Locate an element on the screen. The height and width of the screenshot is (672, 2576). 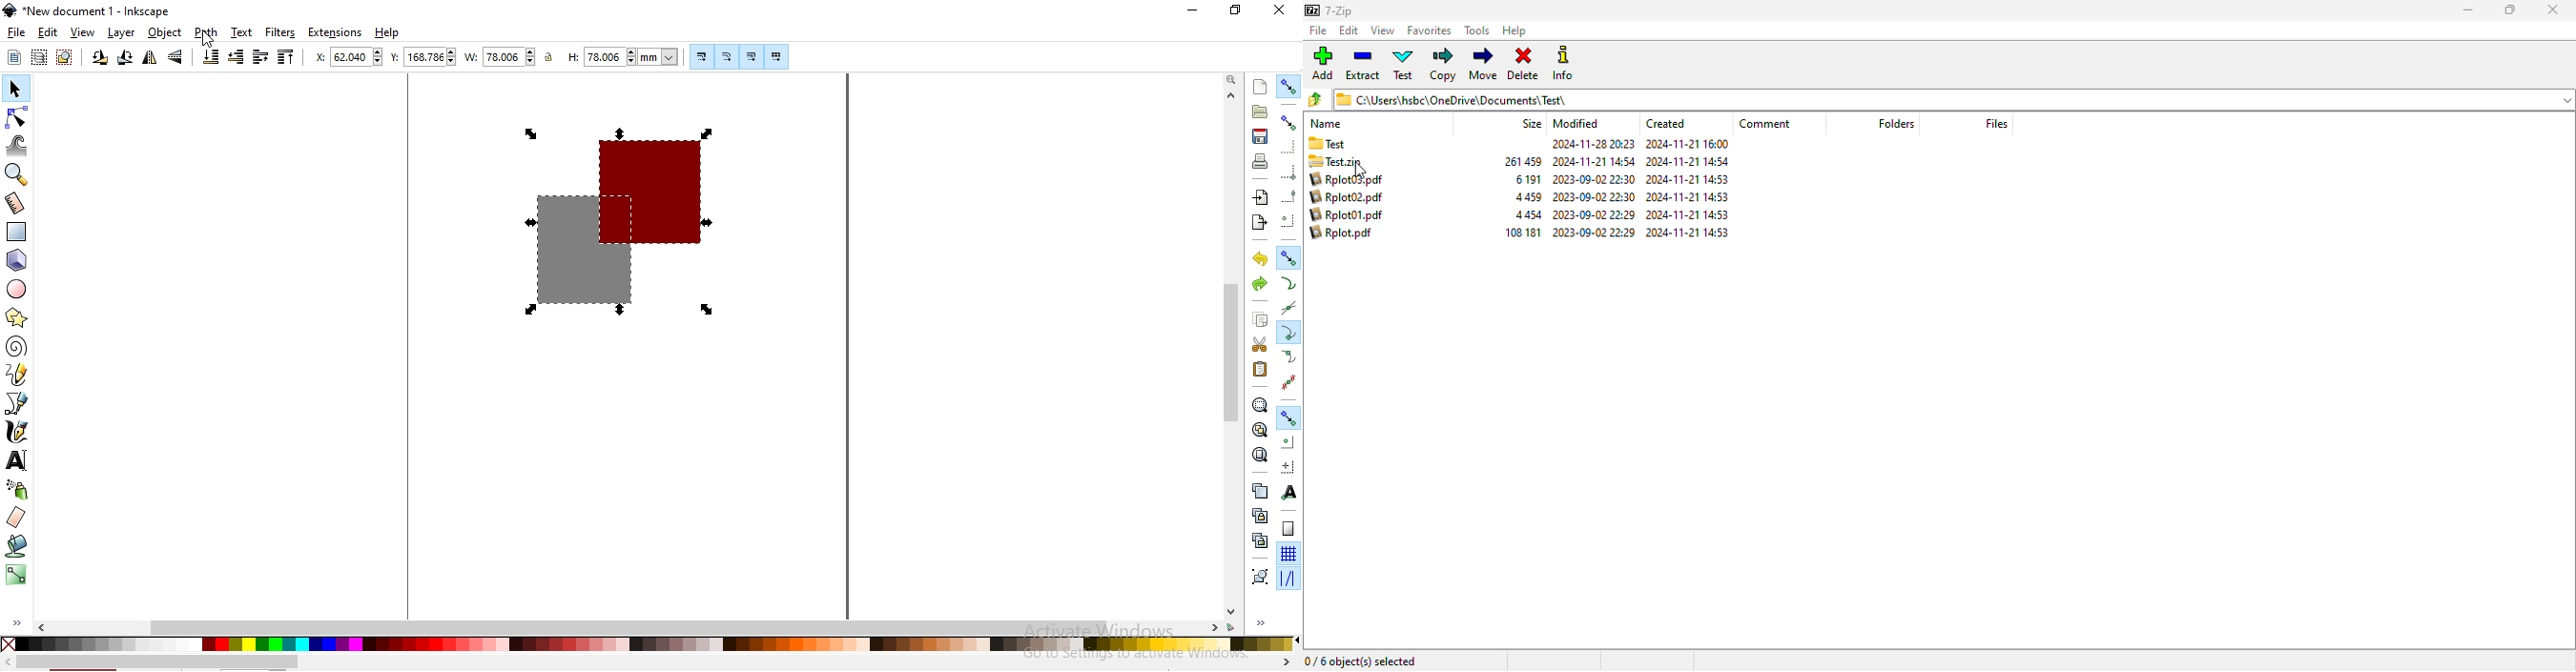
draw calligraphic or brush strokes is located at coordinates (17, 433).